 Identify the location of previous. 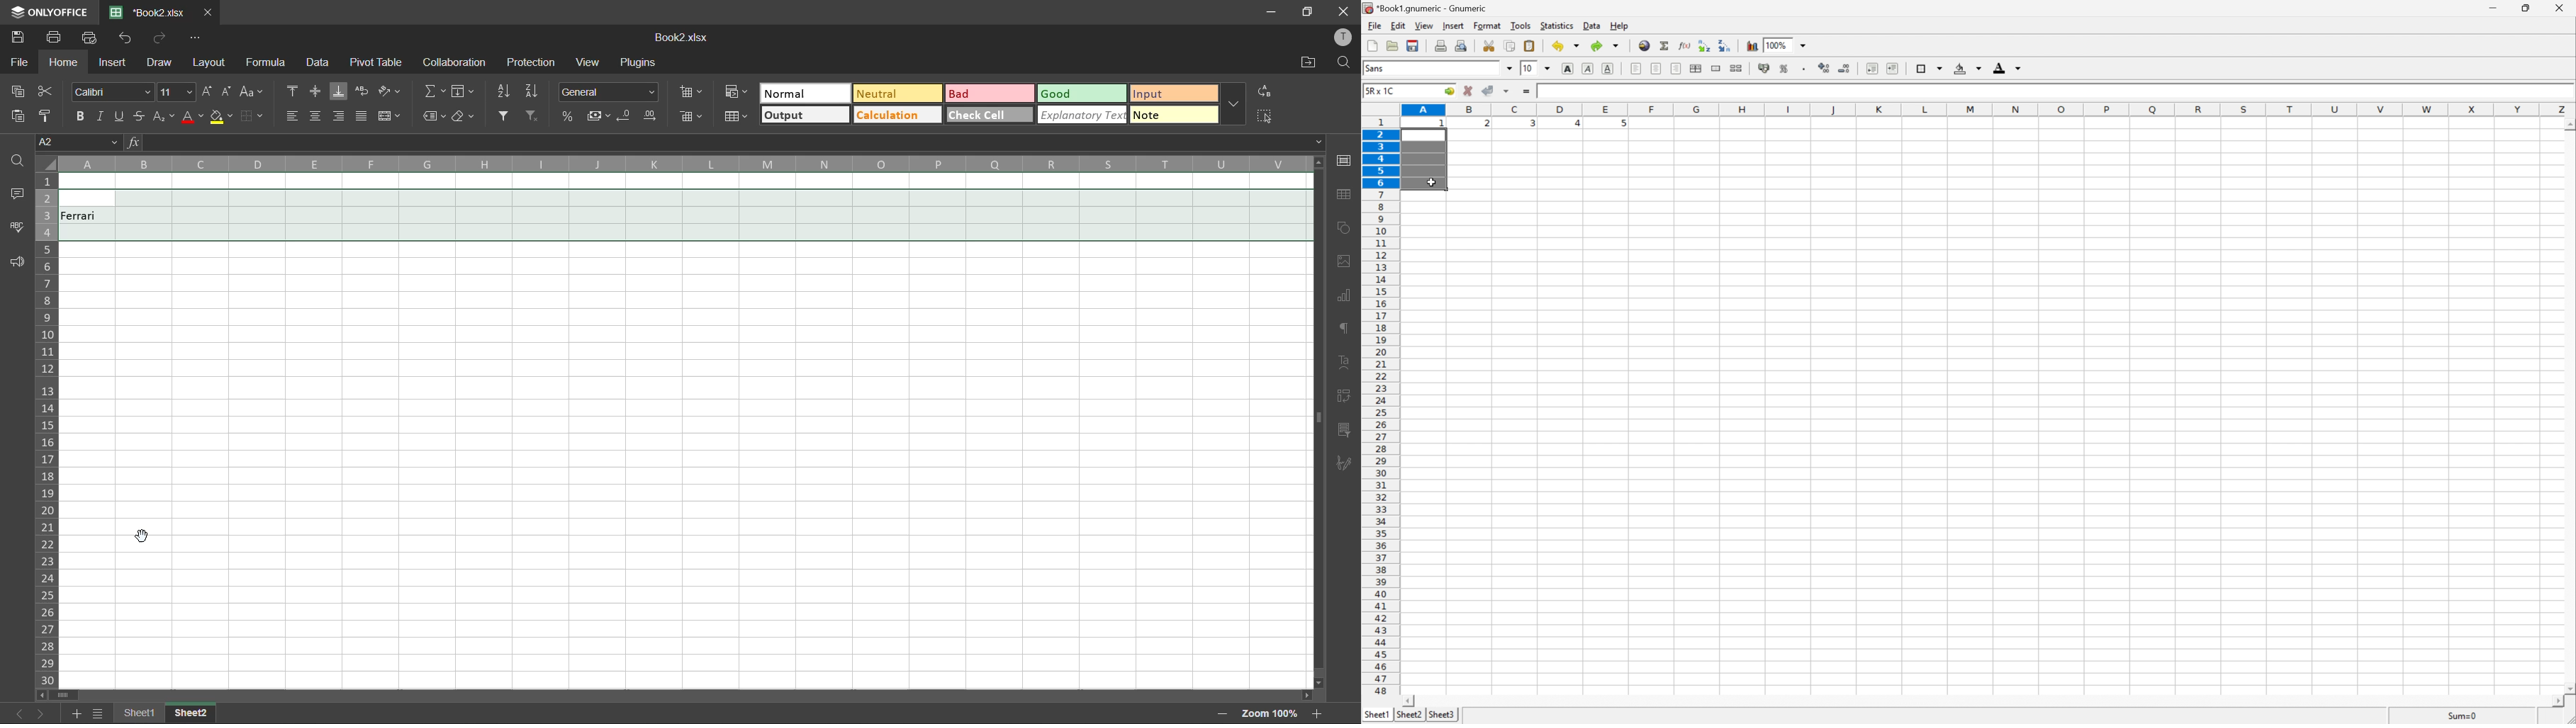
(16, 712).